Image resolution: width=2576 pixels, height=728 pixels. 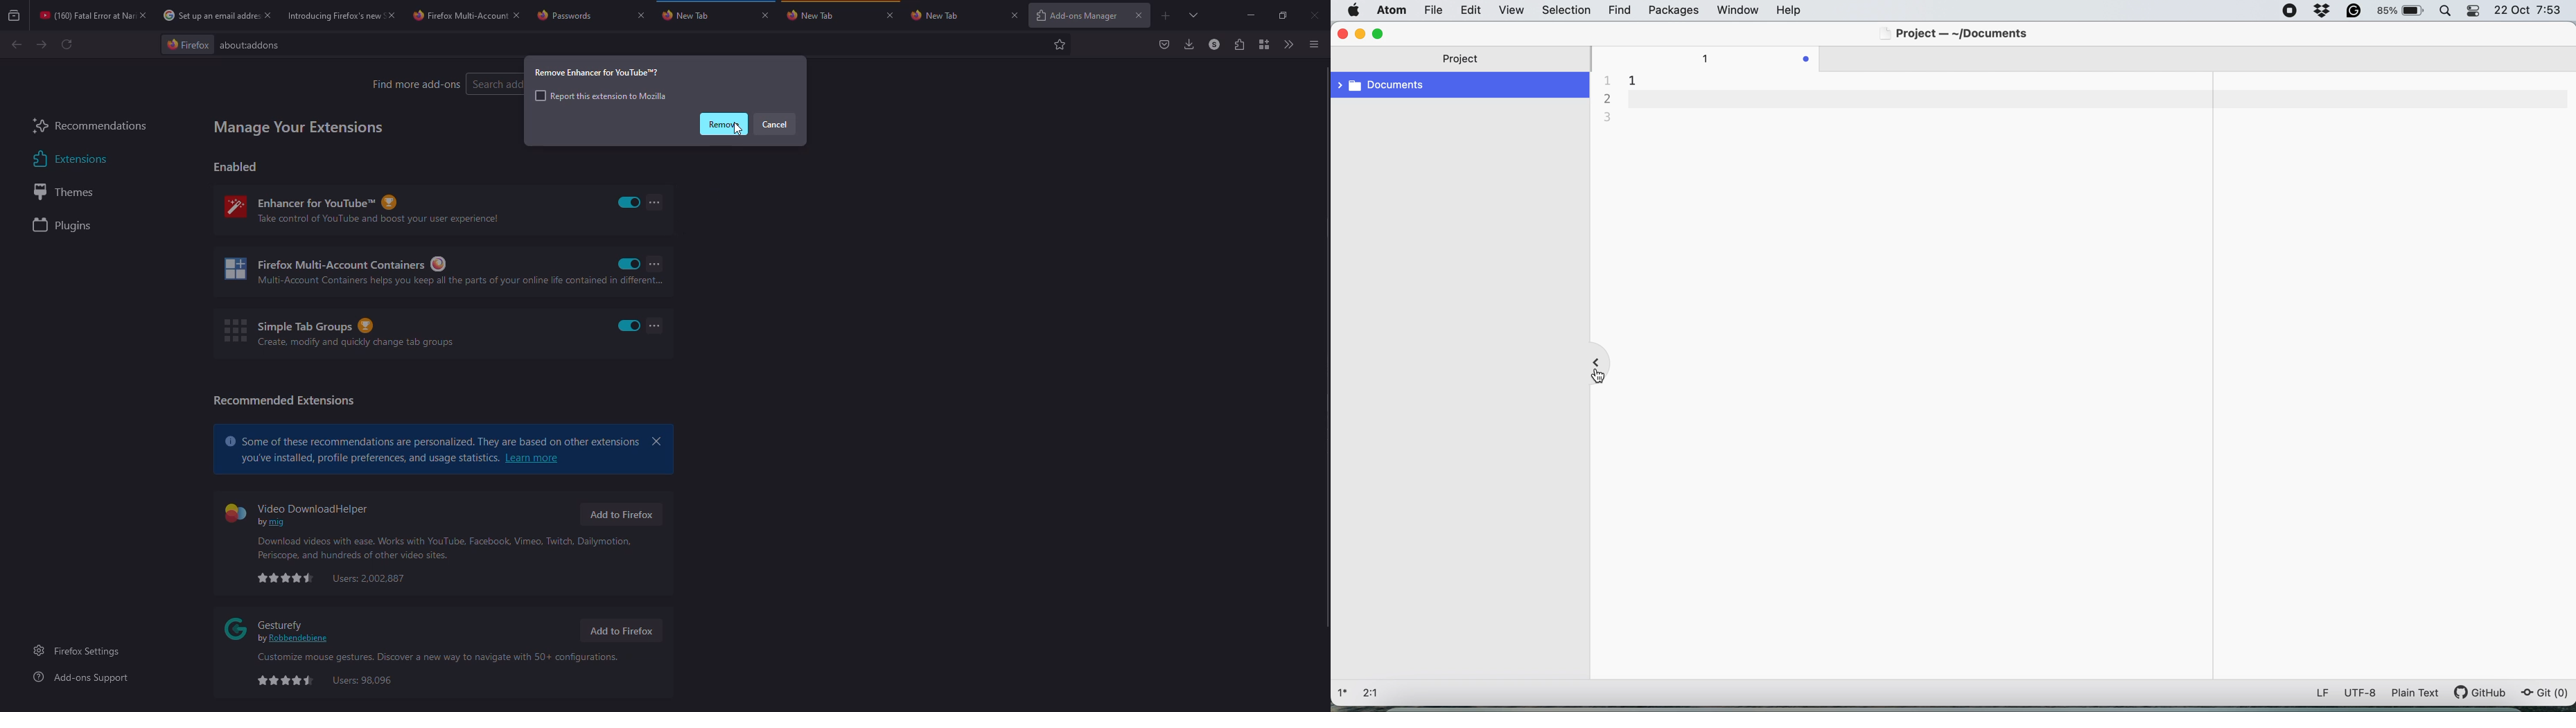 I want to click on help, so click(x=1802, y=10).